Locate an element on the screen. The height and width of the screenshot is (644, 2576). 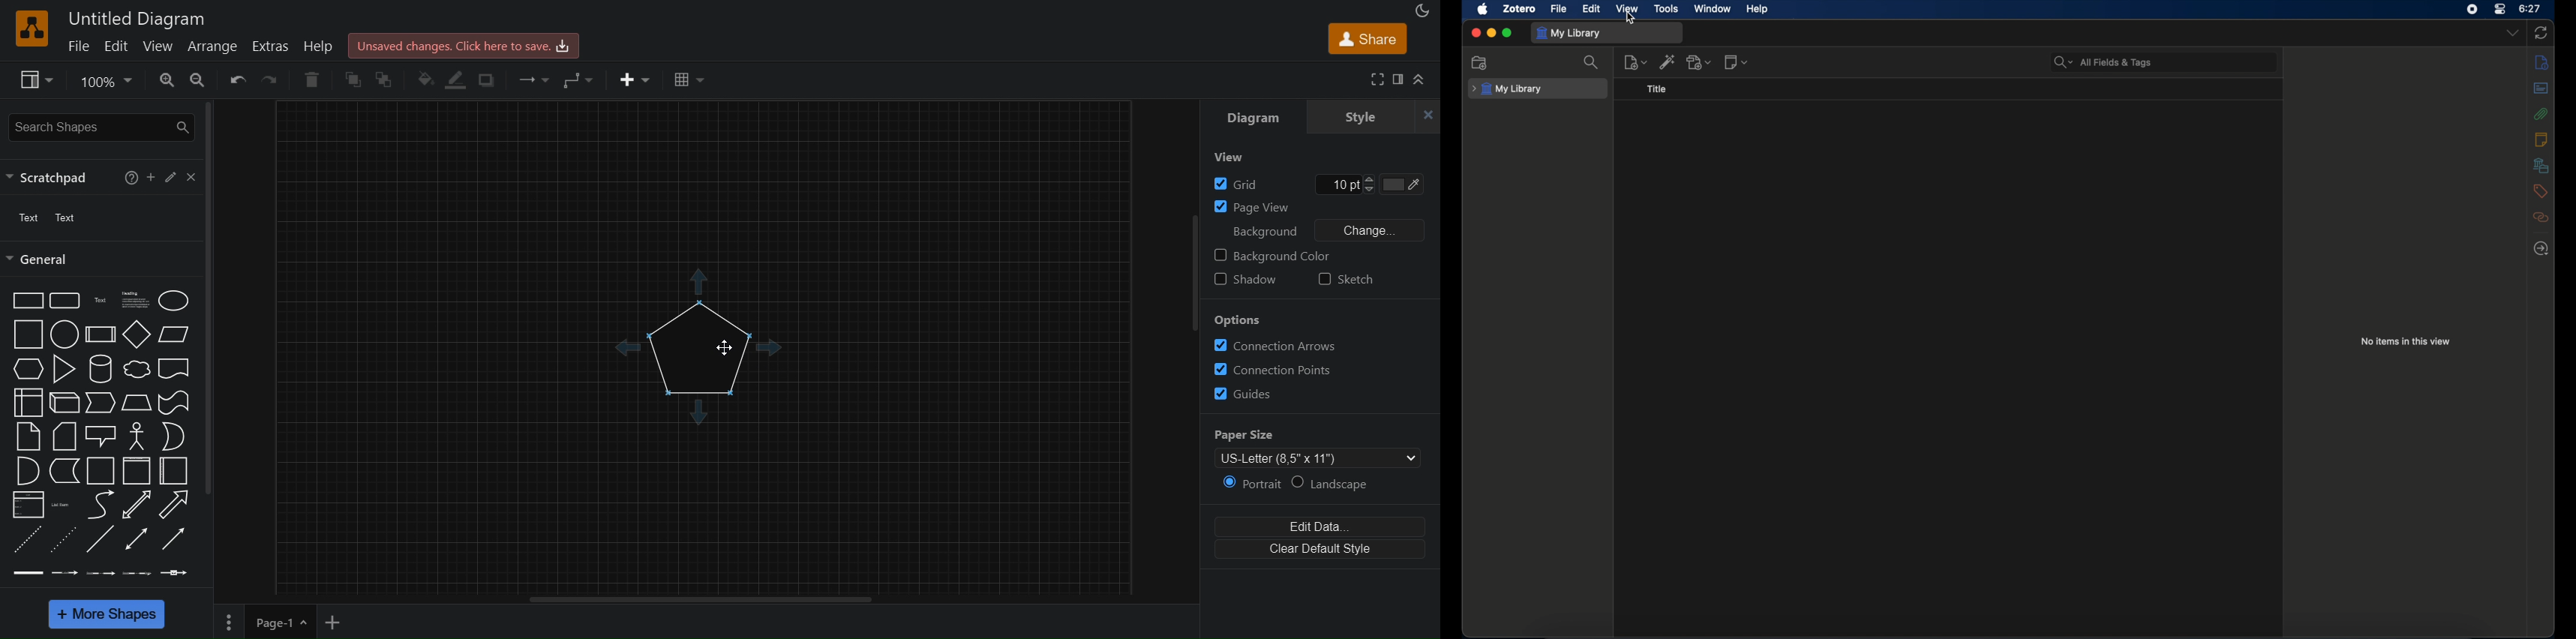
my library is located at coordinates (1507, 89).